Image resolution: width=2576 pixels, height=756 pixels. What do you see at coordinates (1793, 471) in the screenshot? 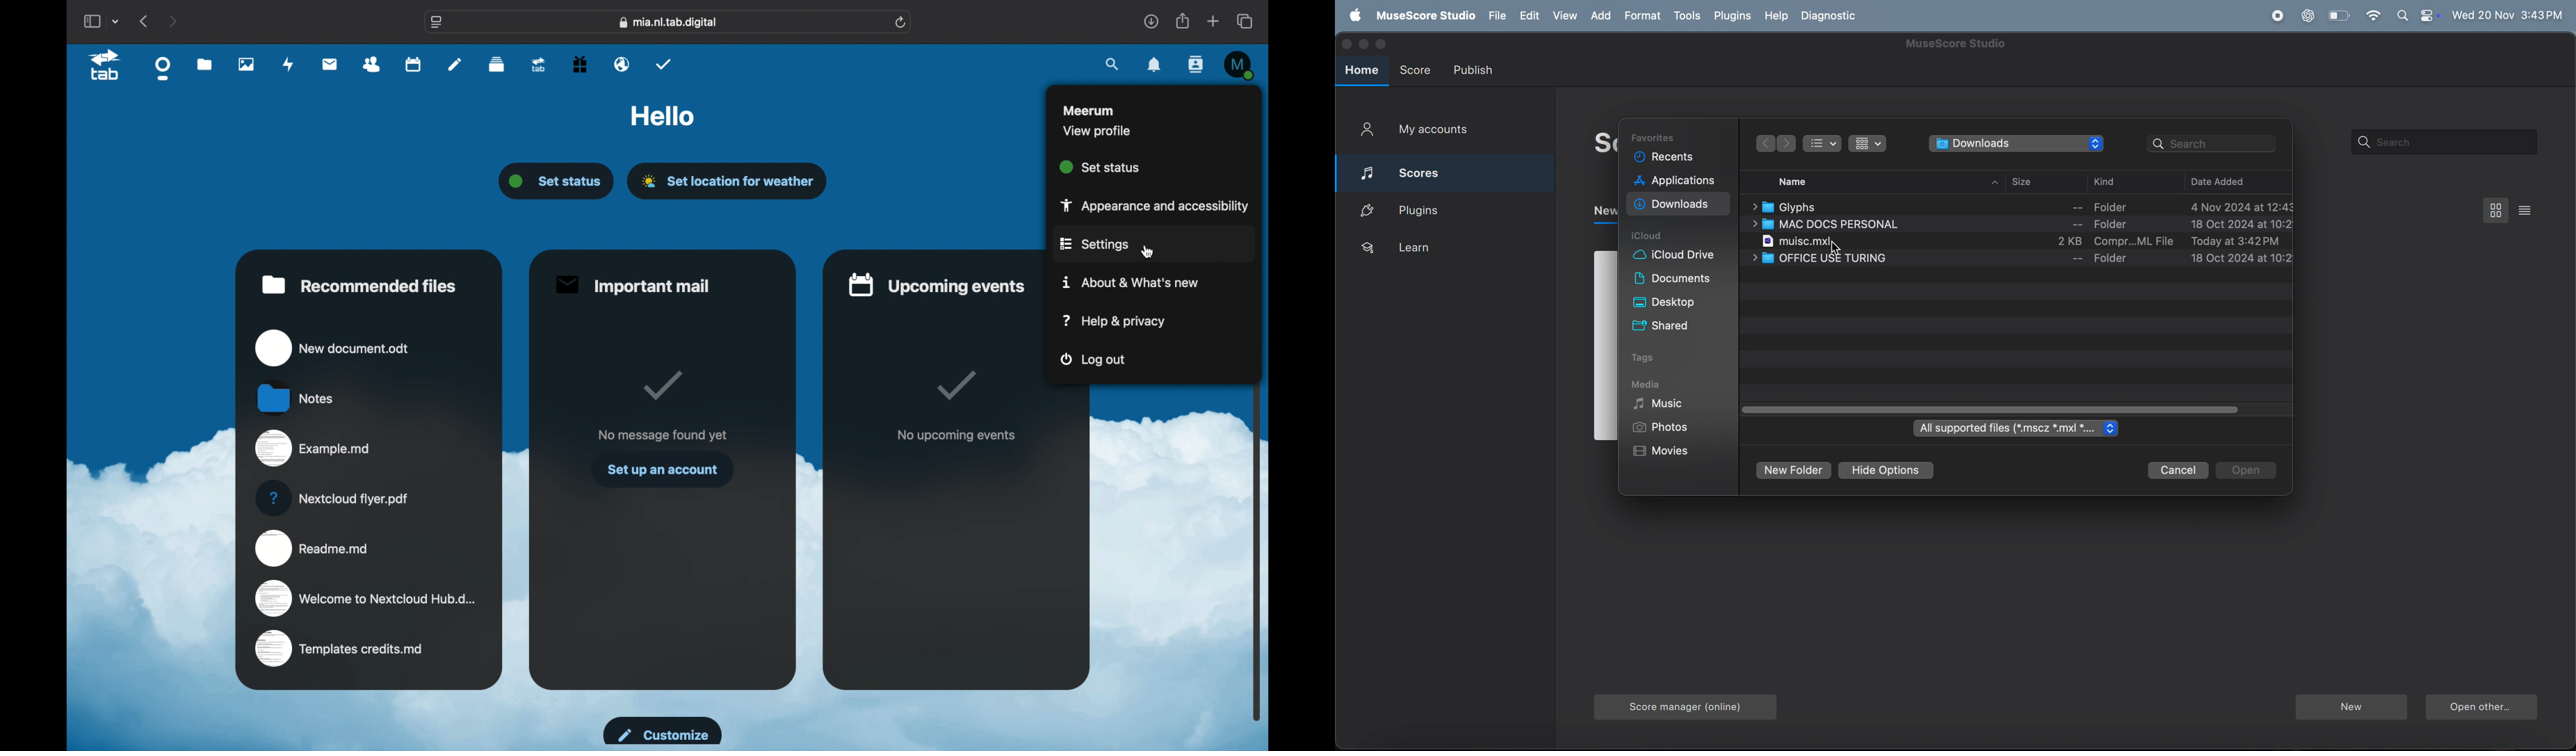
I see `new folder` at bounding box center [1793, 471].